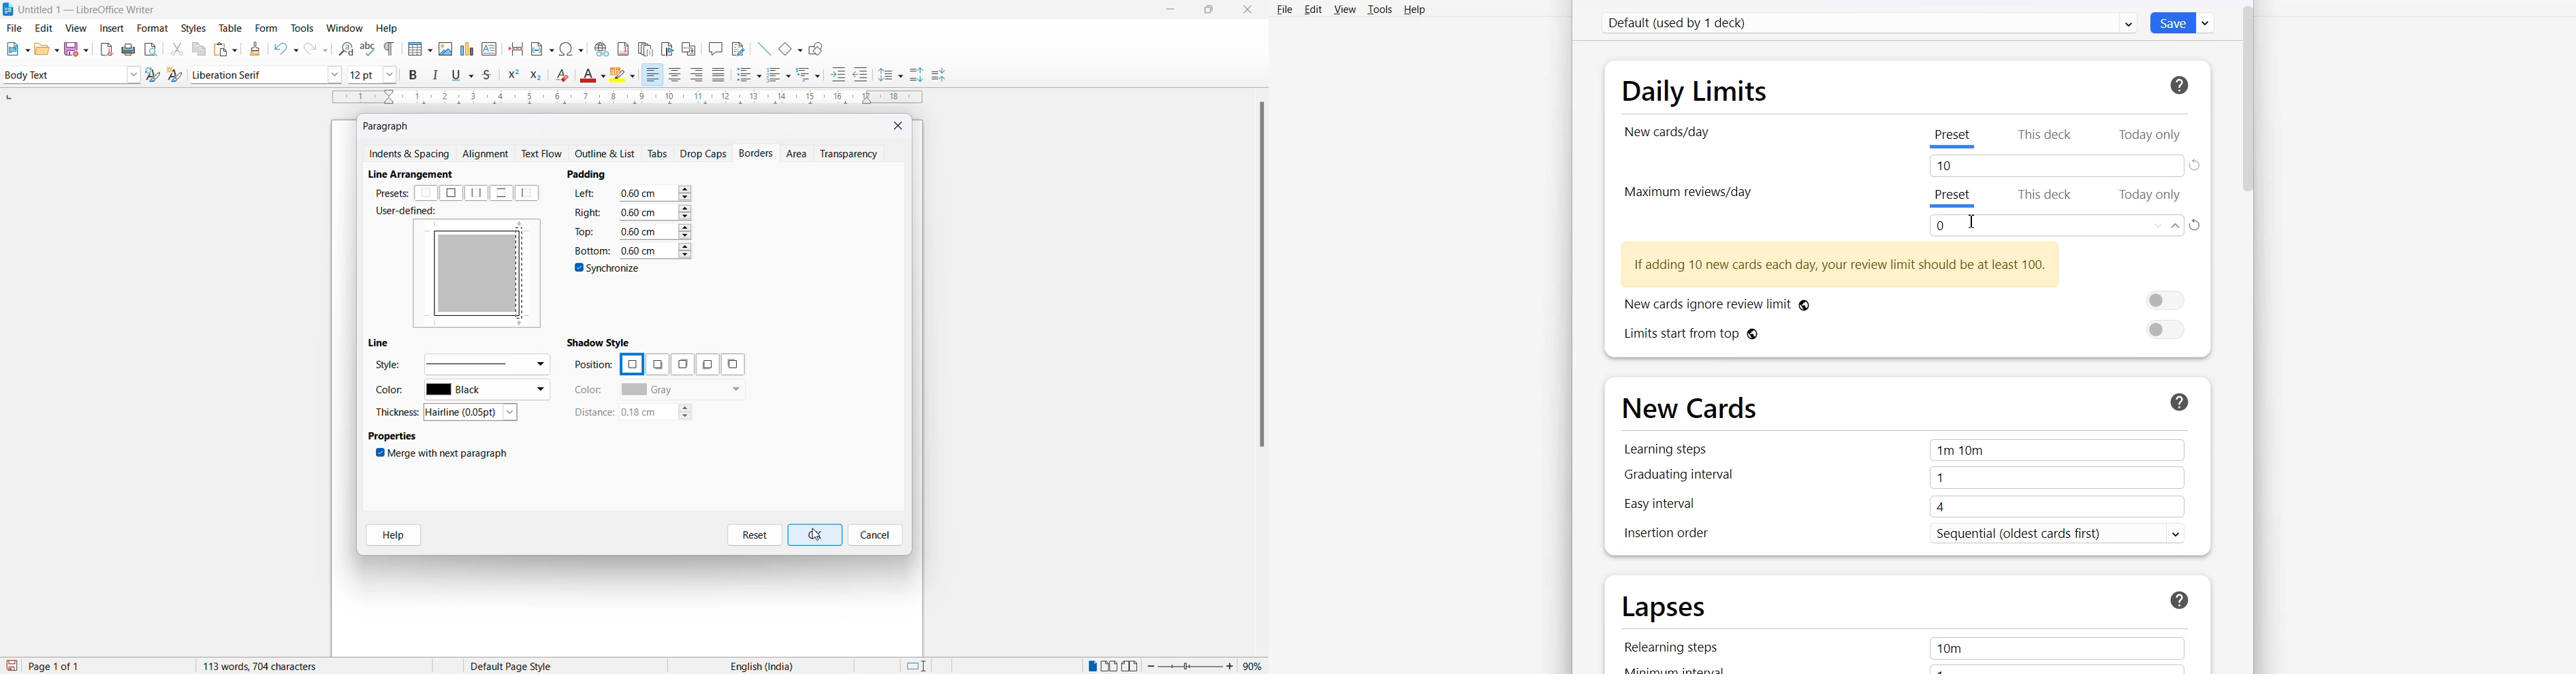  Describe the element at coordinates (609, 270) in the screenshot. I see `synchronize options` at that location.